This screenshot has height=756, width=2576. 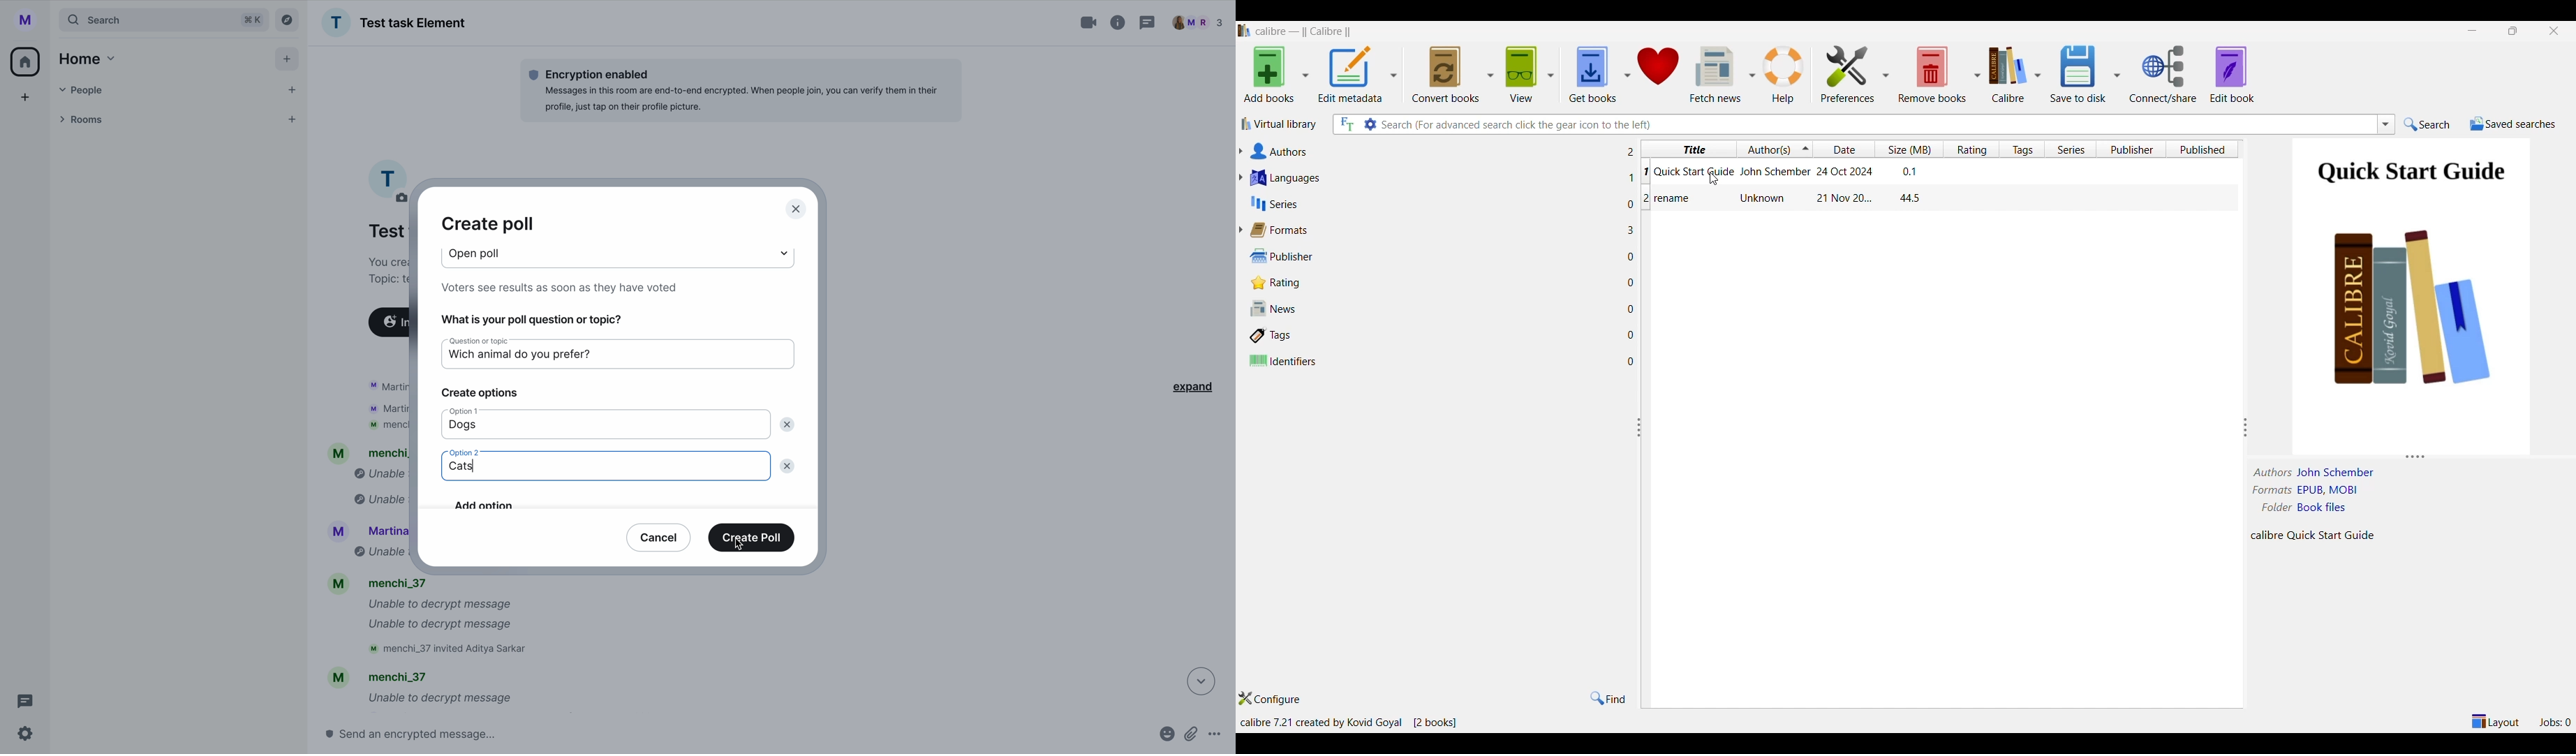 I want to click on Help, so click(x=1784, y=75).